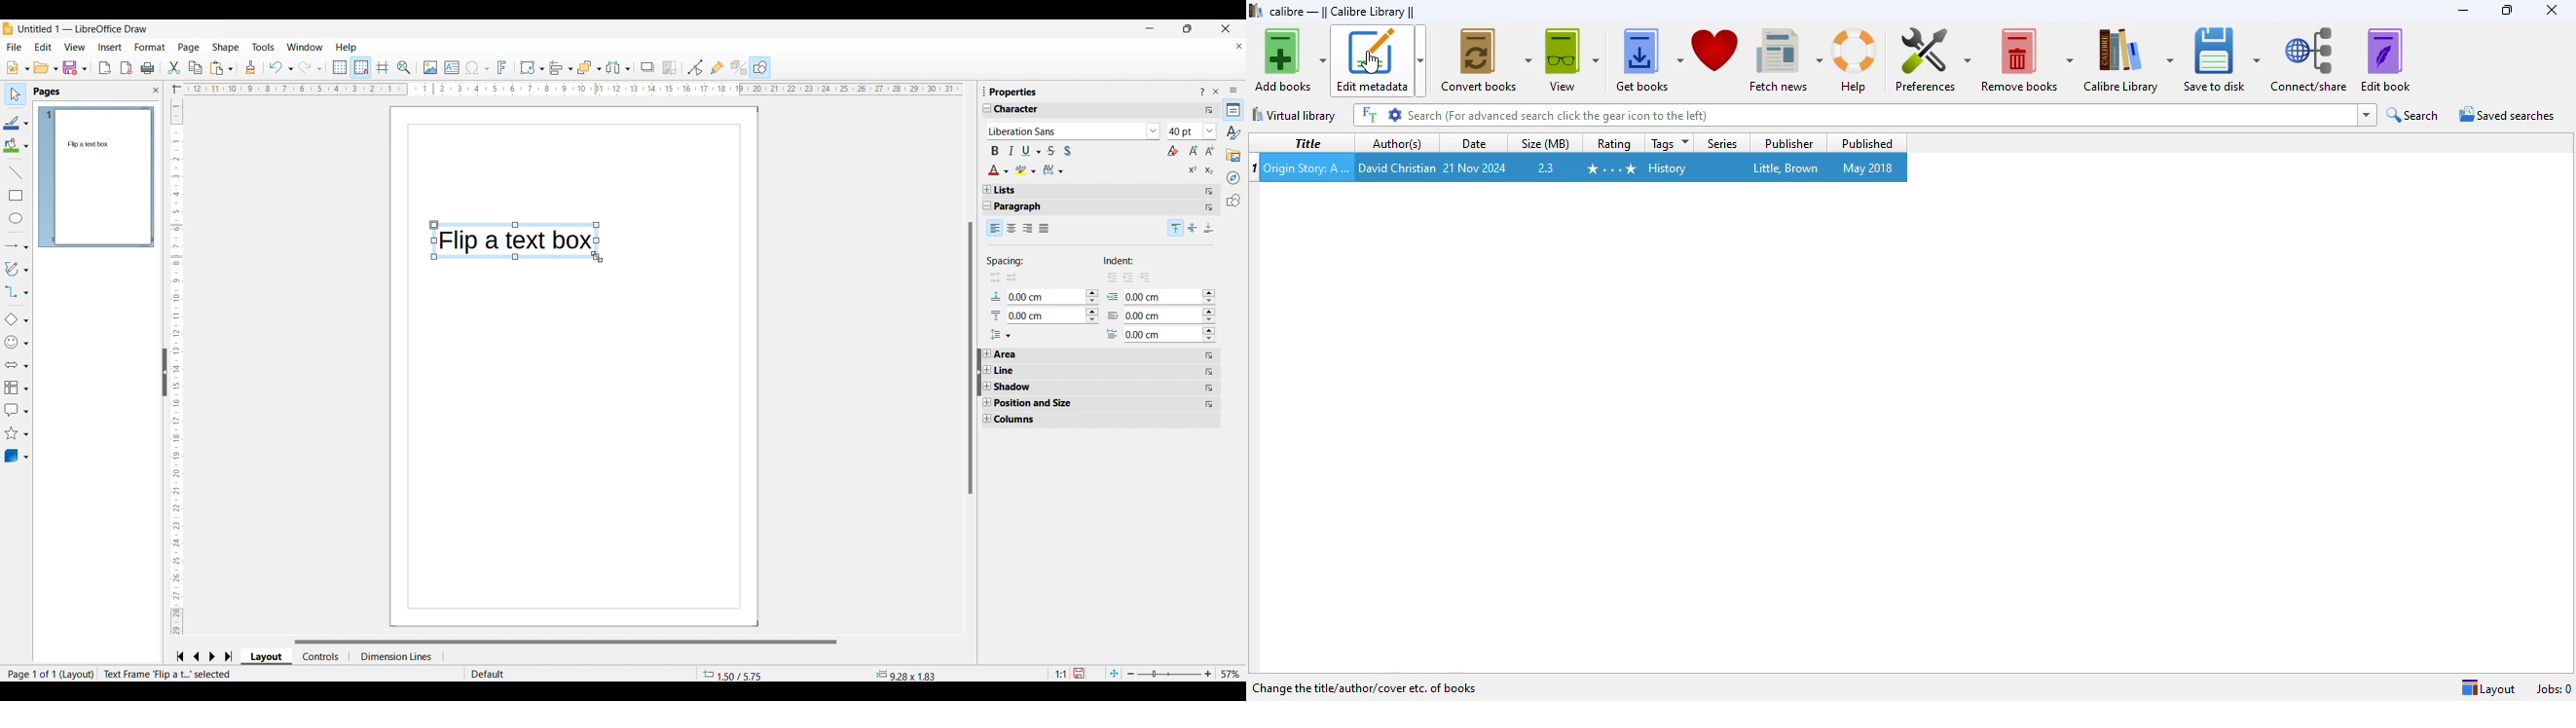 The height and width of the screenshot is (728, 2576). Describe the element at coordinates (2507, 113) in the screenshot. I see `saved searches` at that location.